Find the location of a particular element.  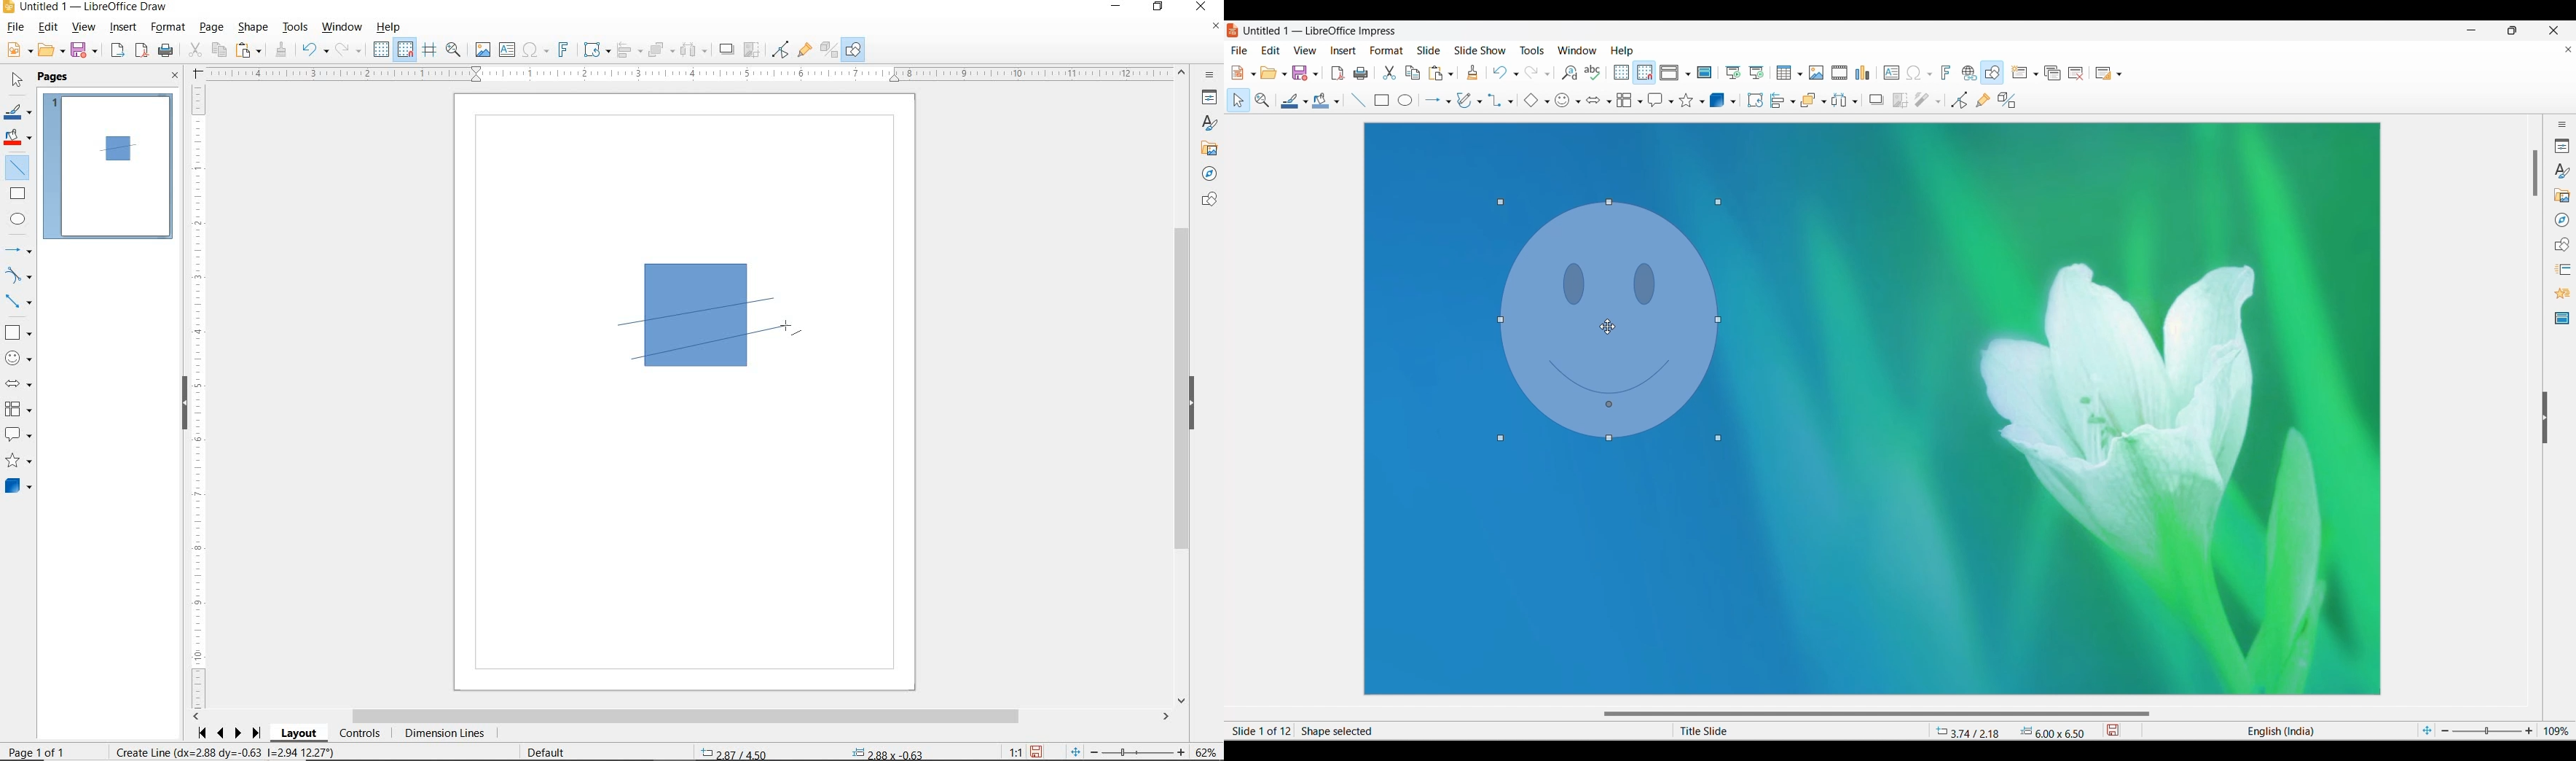

CLOSE DOCUMENT is located at coordinates (1215, 27).